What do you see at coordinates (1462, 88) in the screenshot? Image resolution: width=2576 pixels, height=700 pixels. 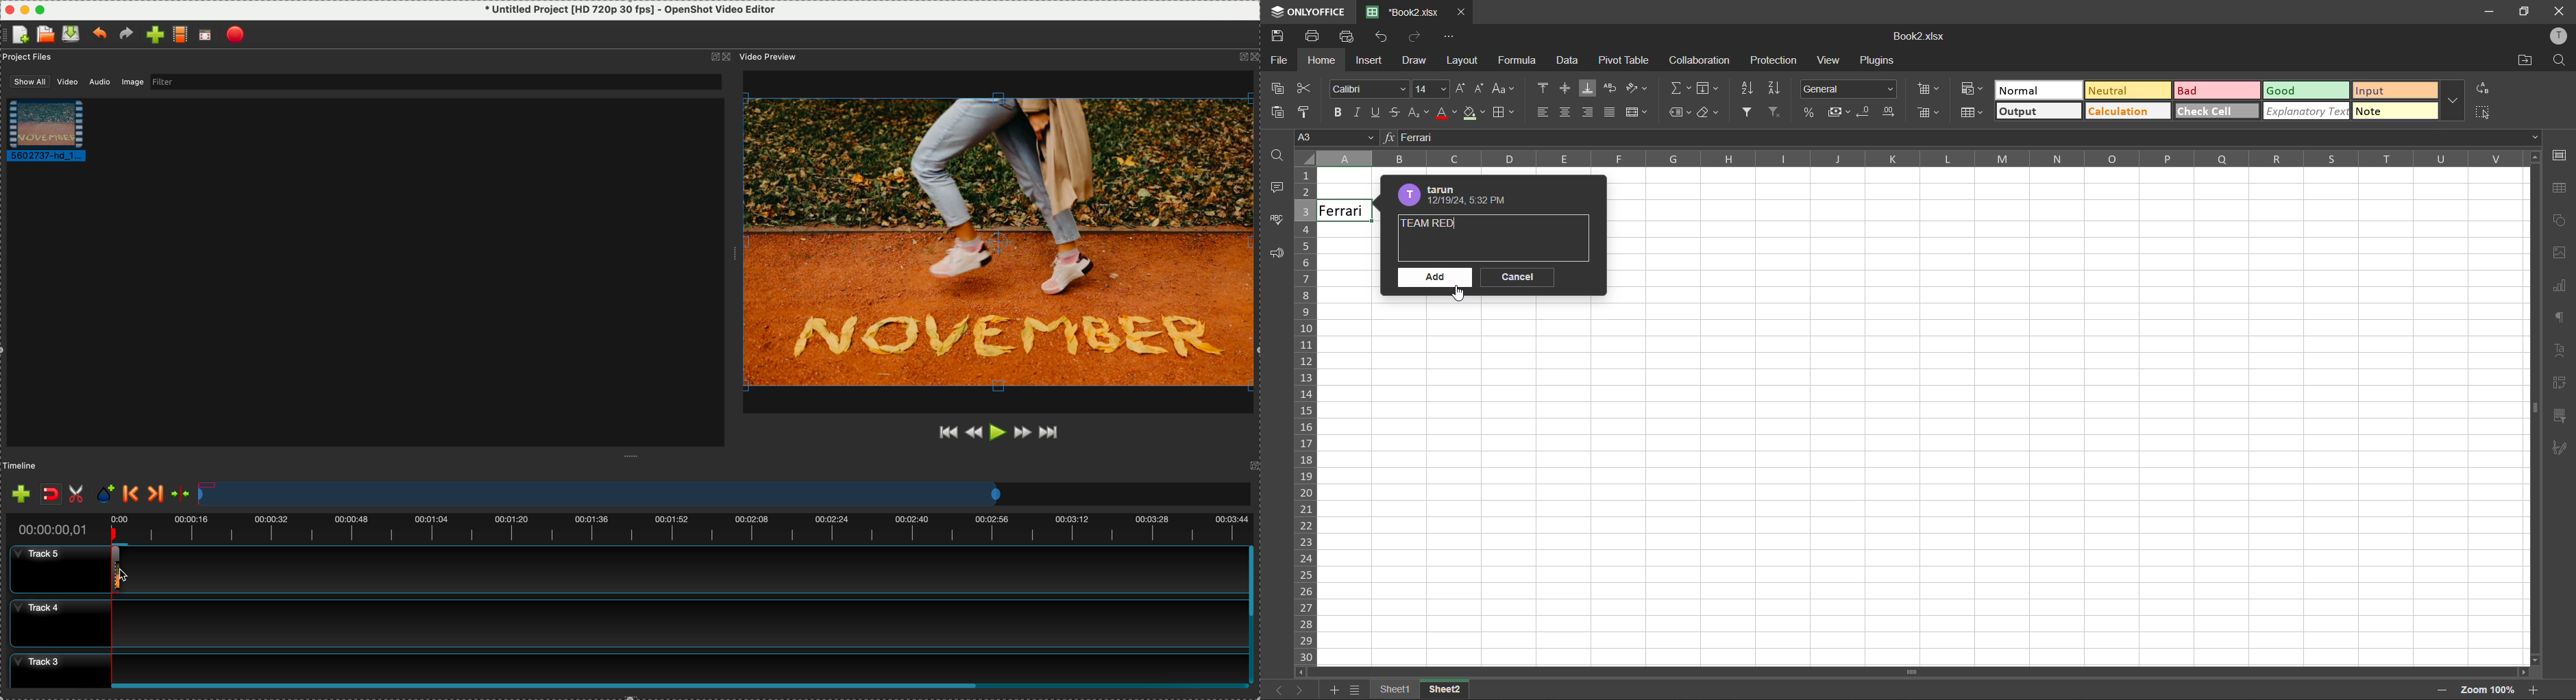 I see `increment size` at bounding box center [1462, 88].